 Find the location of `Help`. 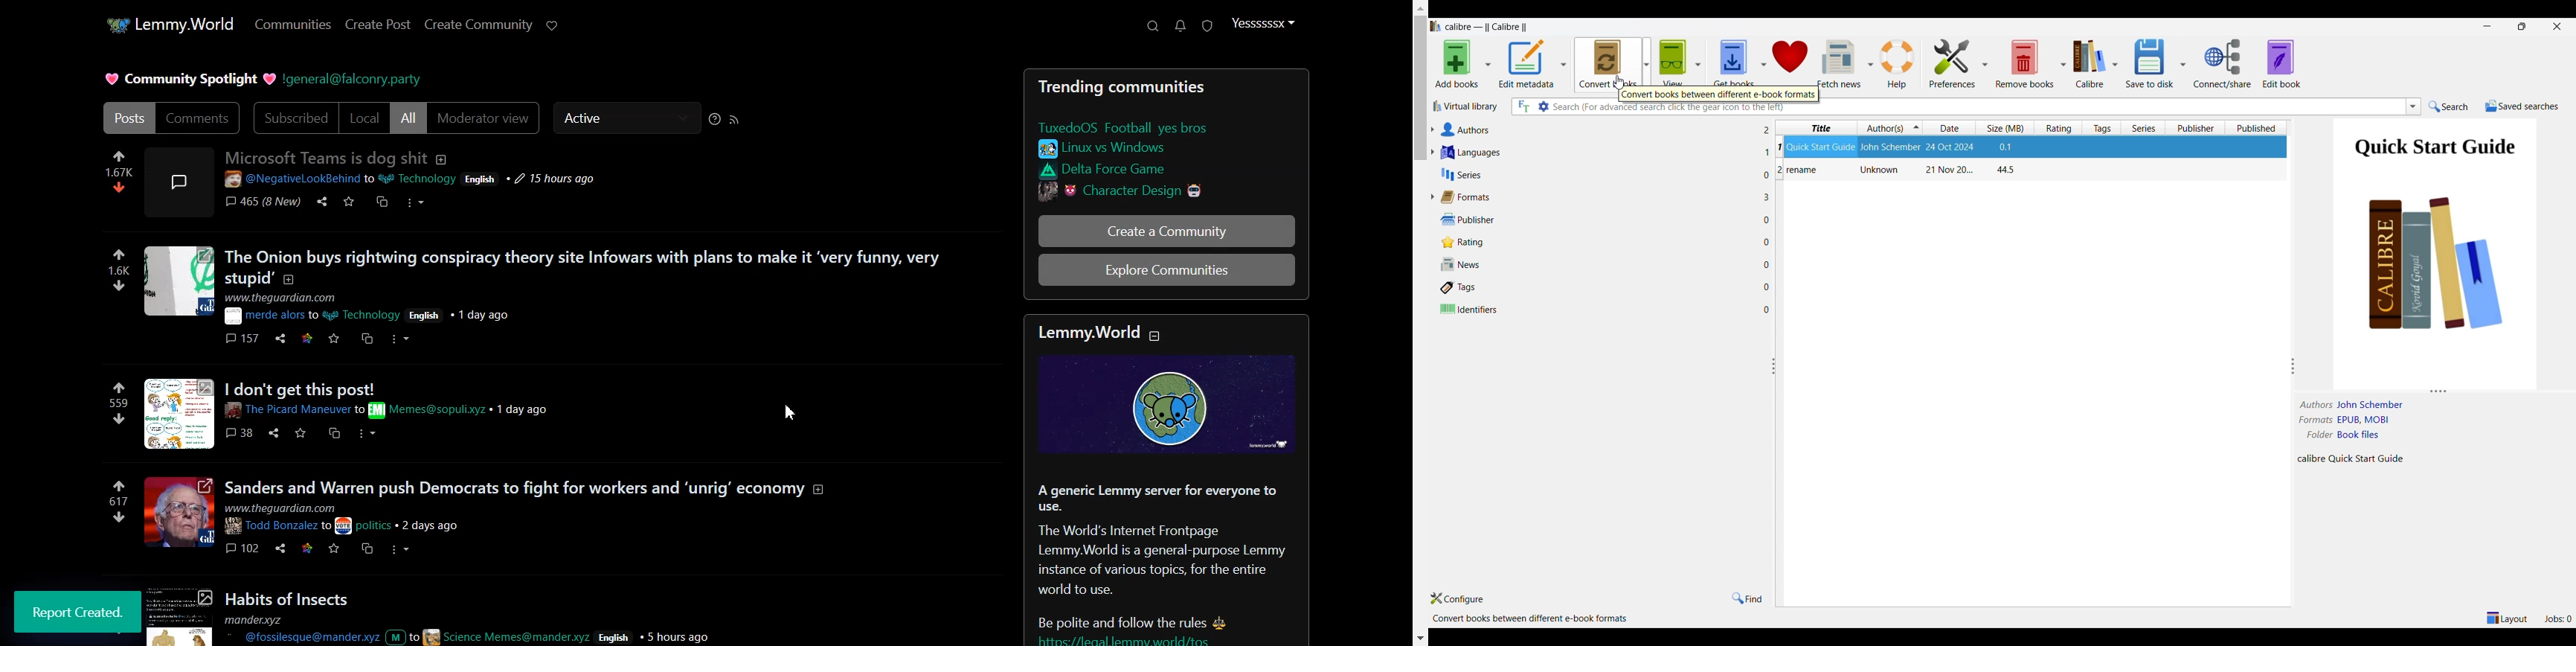

Help is located at coordinates (1898, 65).